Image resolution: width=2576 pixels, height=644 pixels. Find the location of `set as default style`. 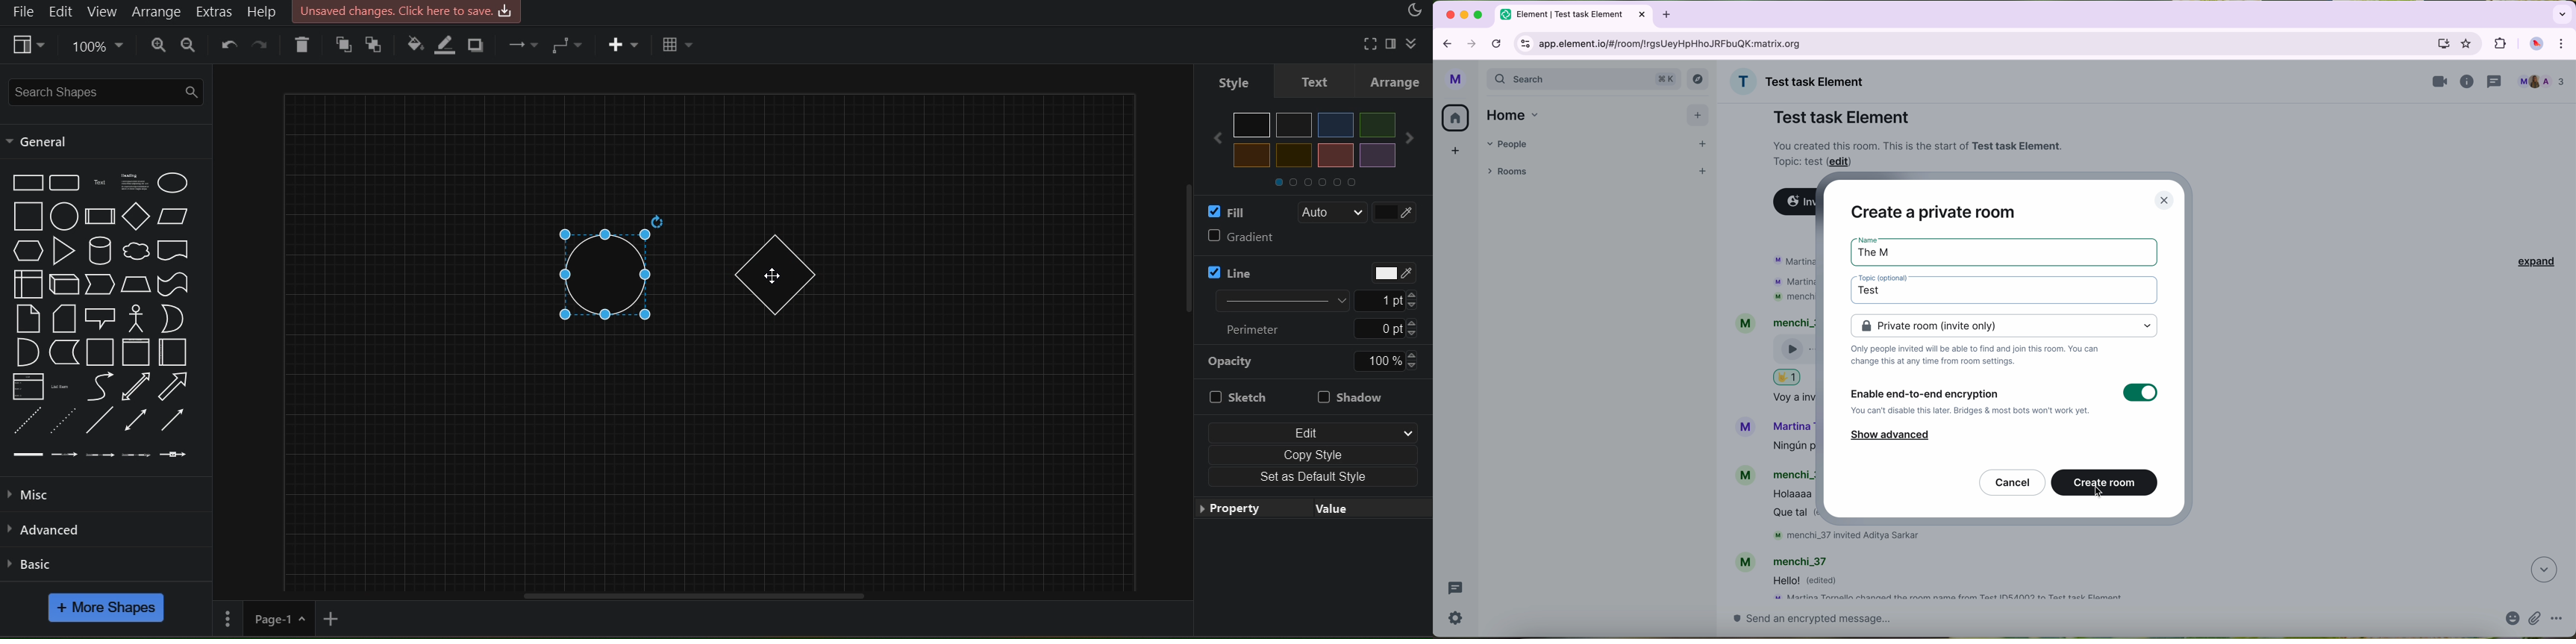

set as default style is located at coordinates (1313, 481).